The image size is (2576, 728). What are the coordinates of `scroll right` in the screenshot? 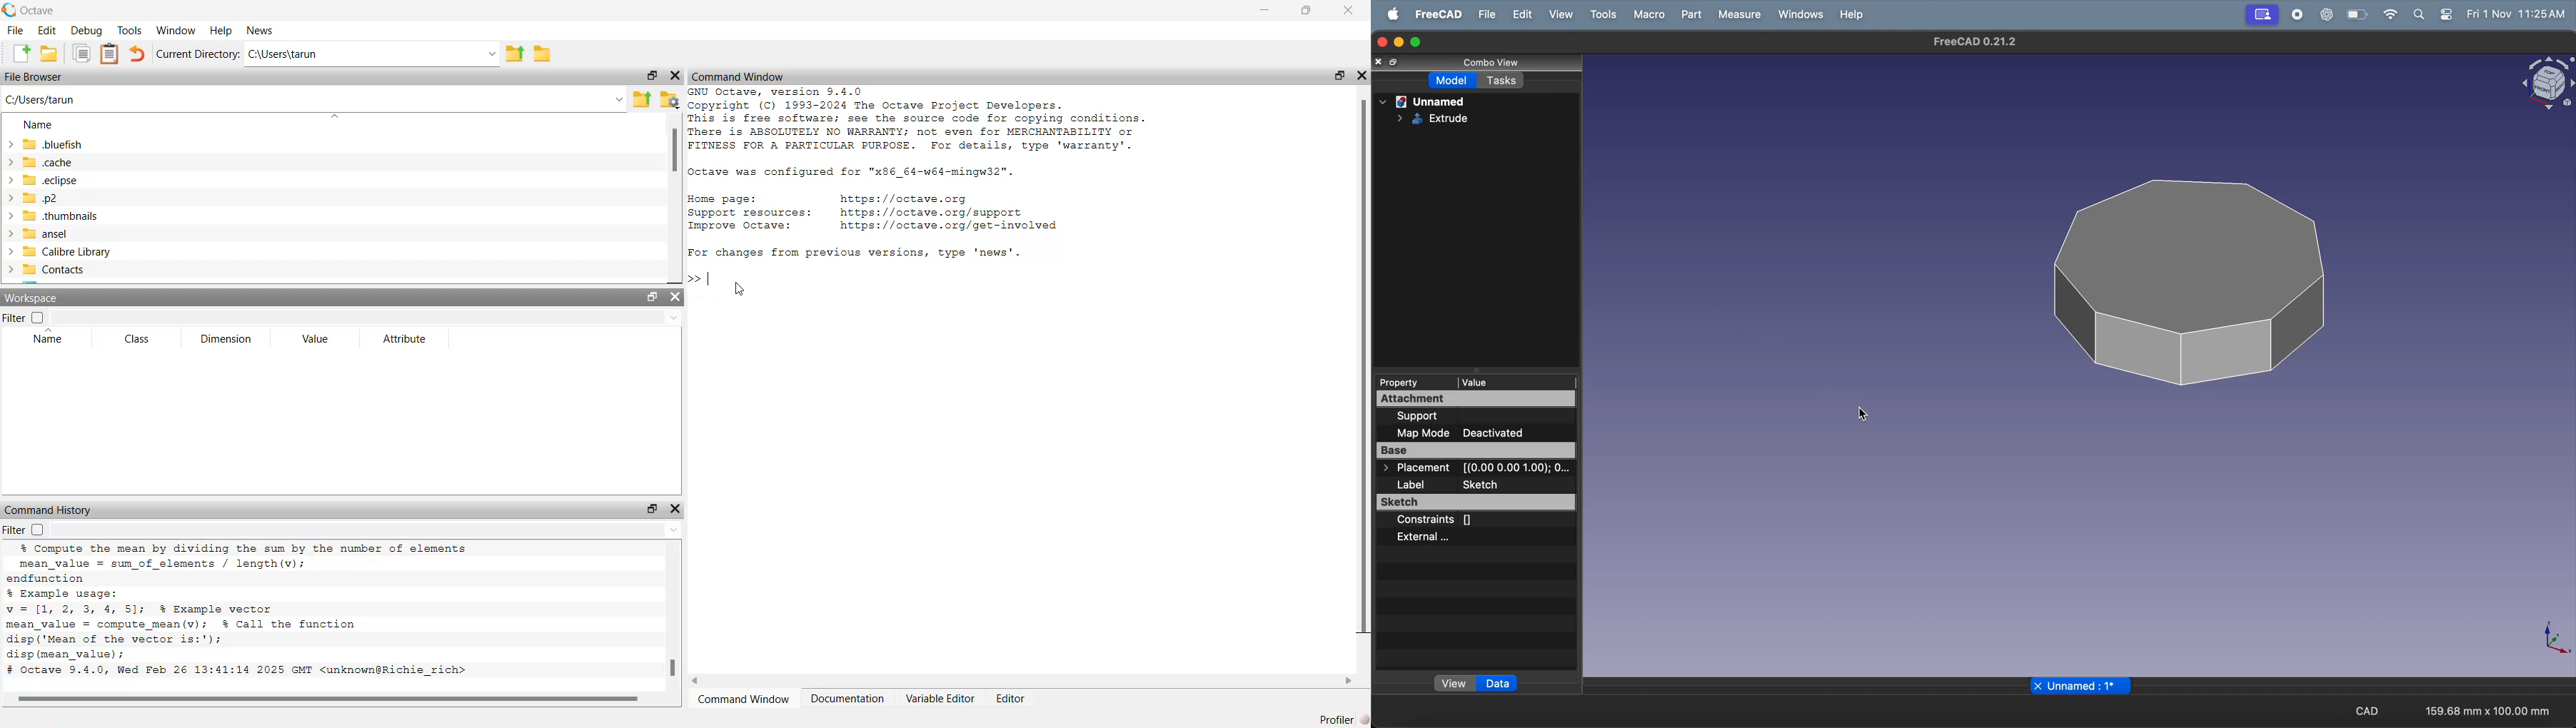 It's located at (1349, 680).